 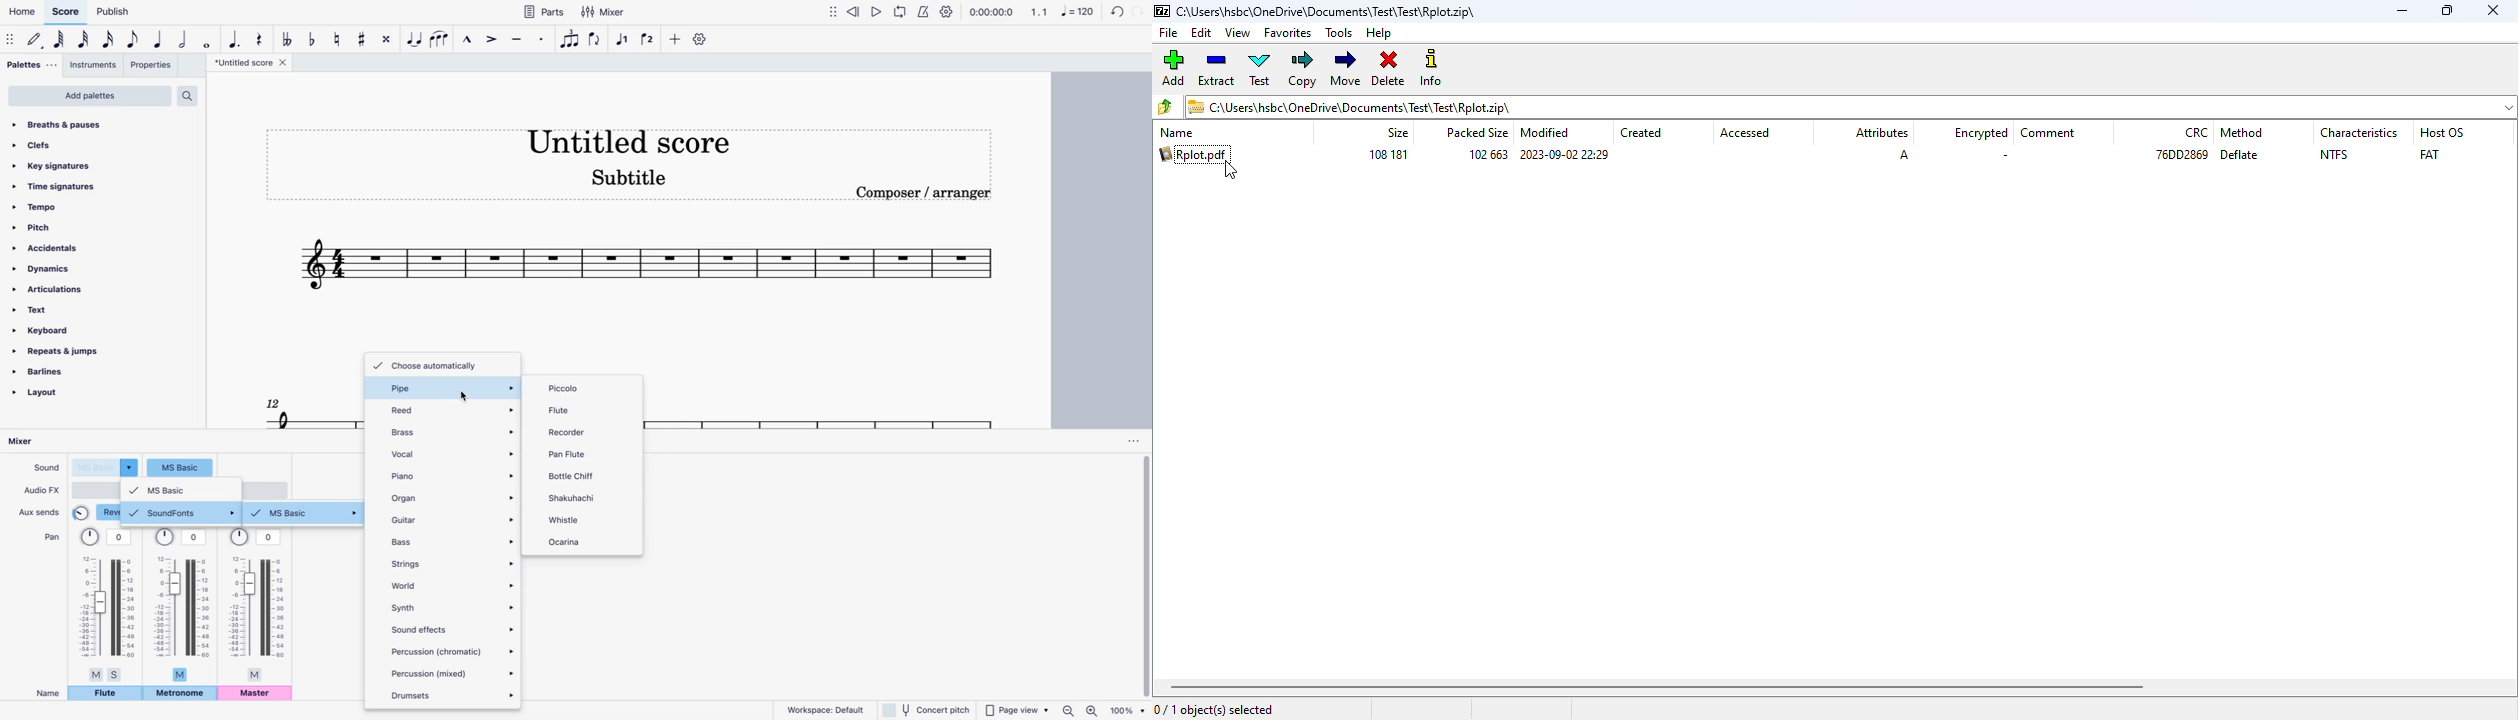 What do you see at coordinates (191, 95) in the screenshot?
I see `search` at bounding box center [191, 95].